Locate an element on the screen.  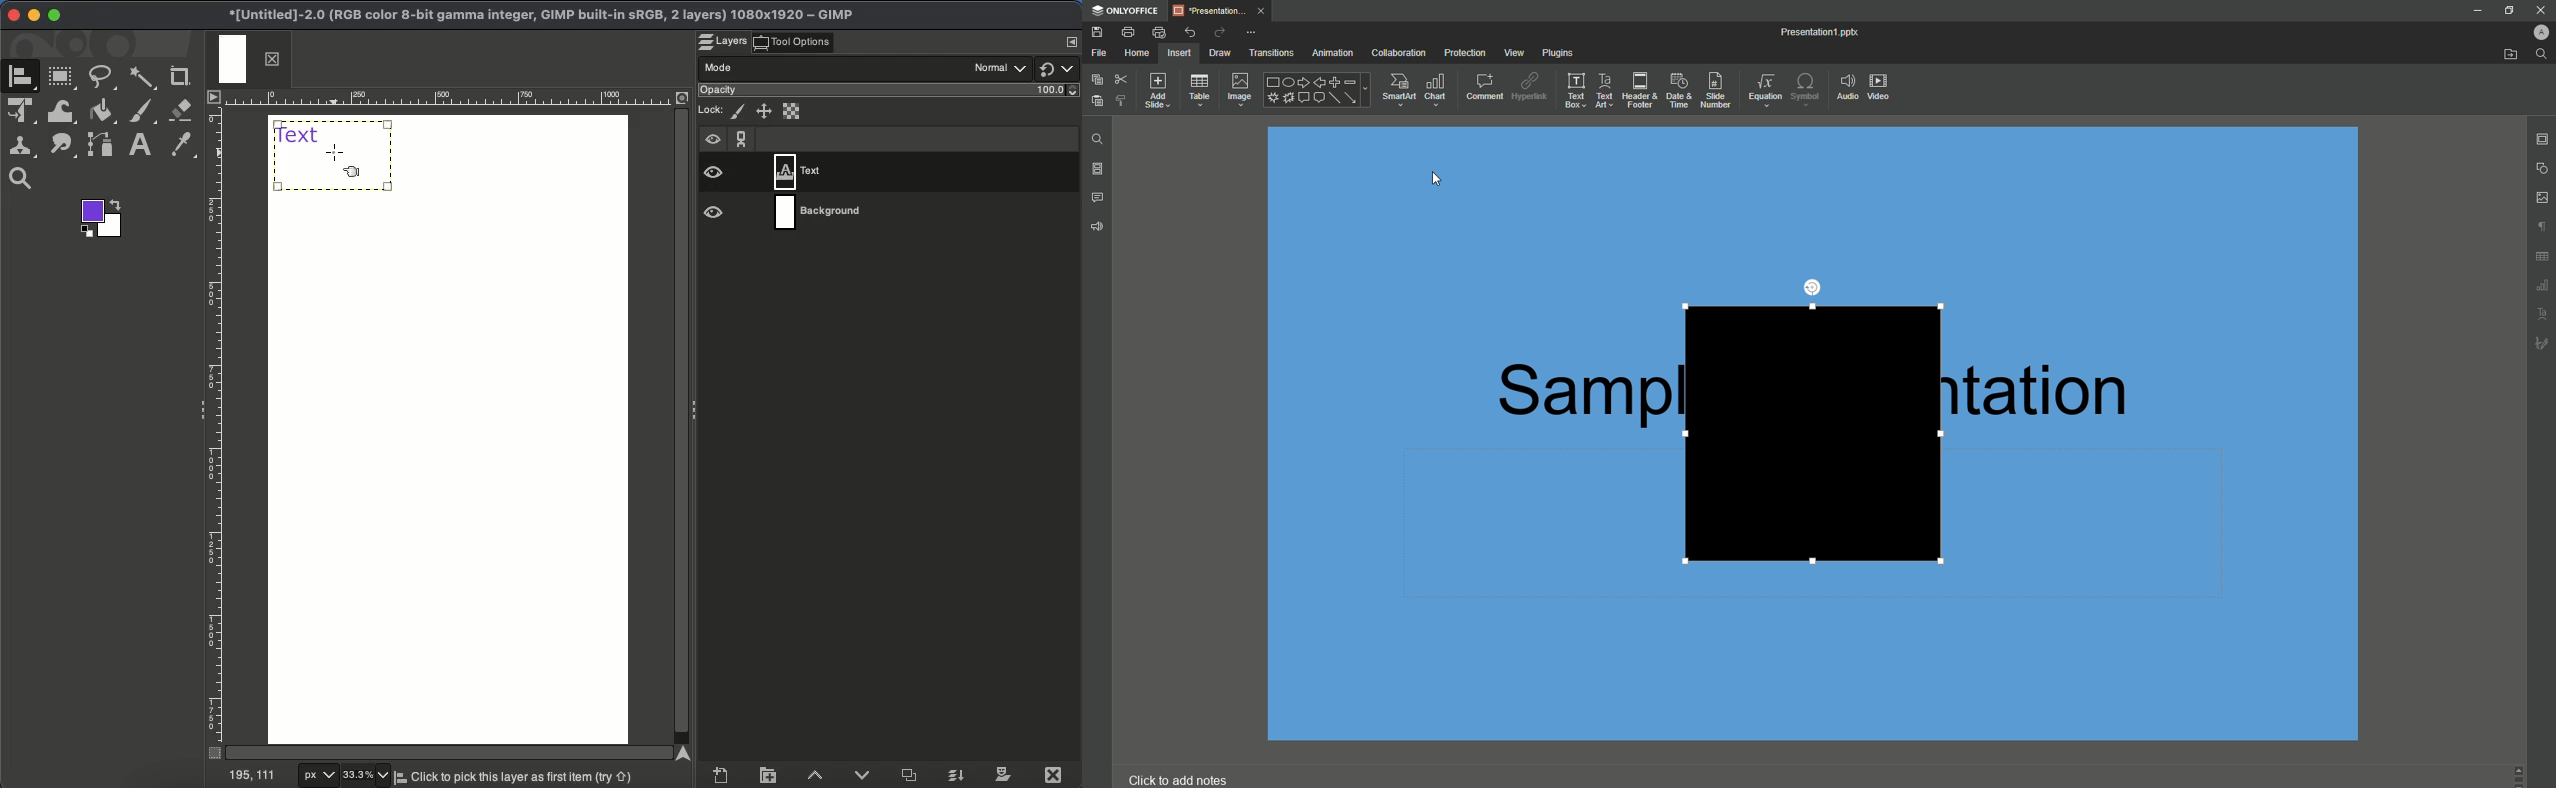
Signature is located at coordinates (2542, 343).